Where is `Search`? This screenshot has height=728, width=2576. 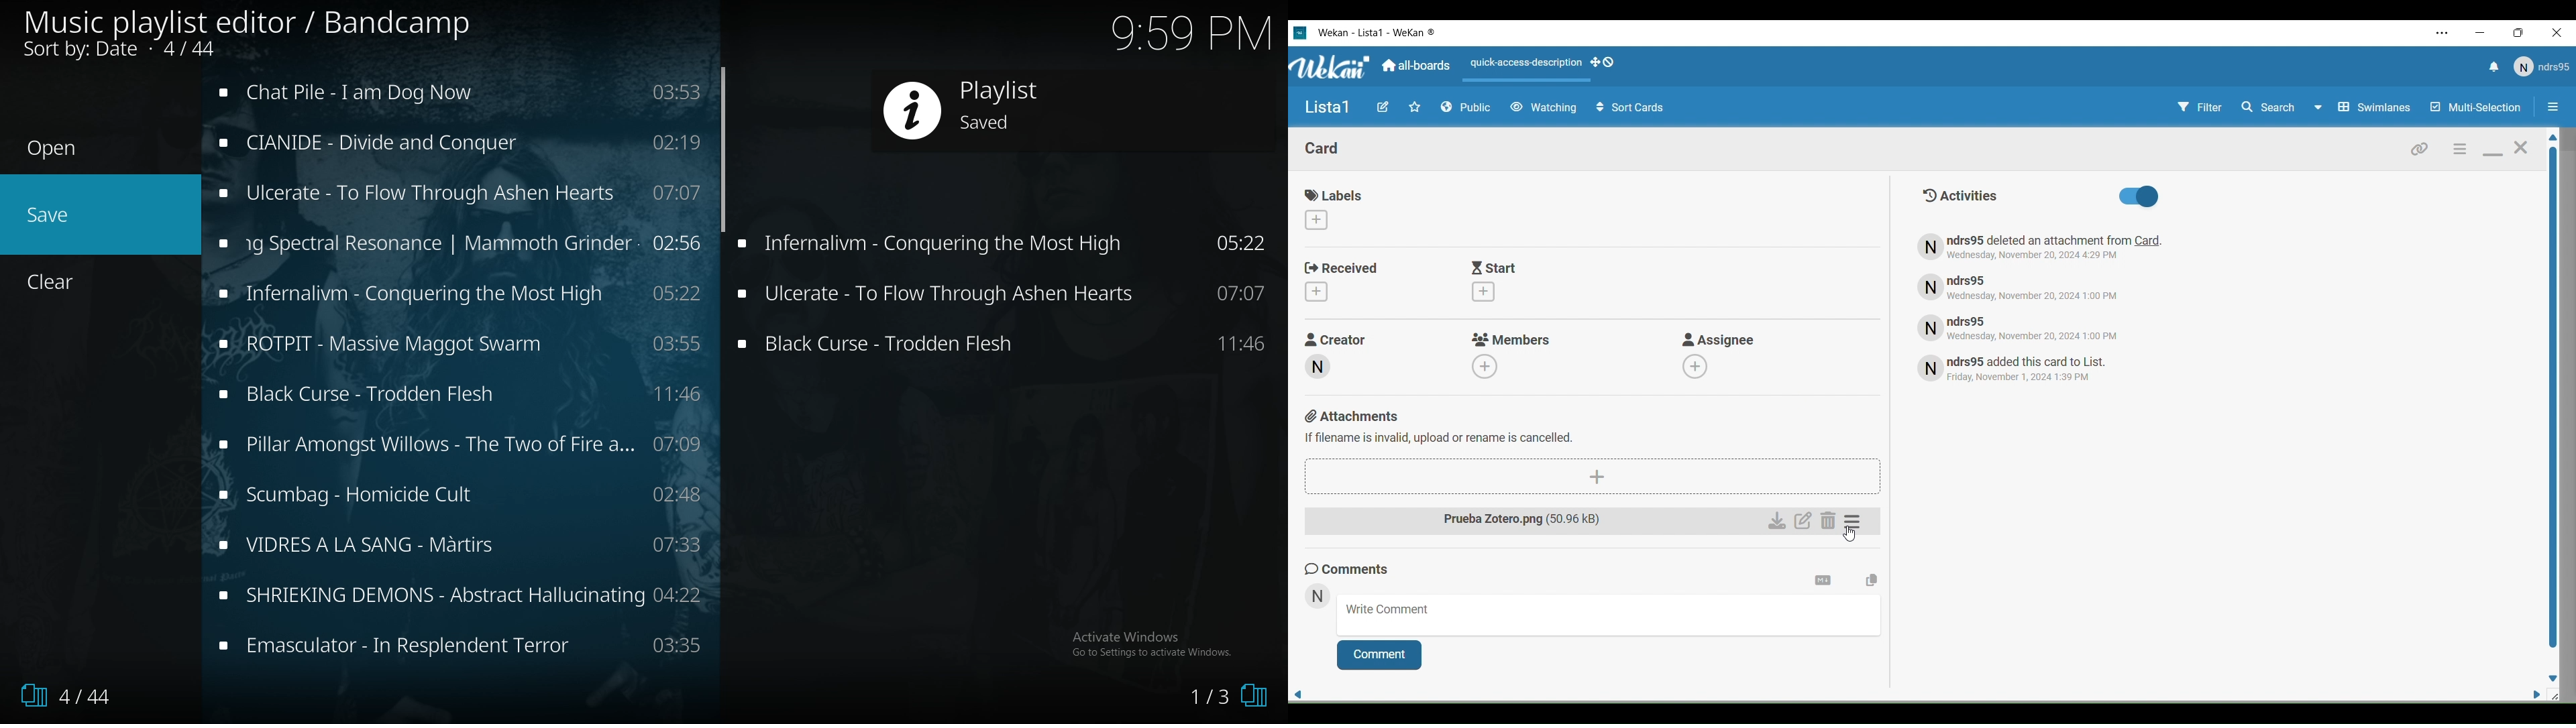
Search is located at coordinates (2281, 107).